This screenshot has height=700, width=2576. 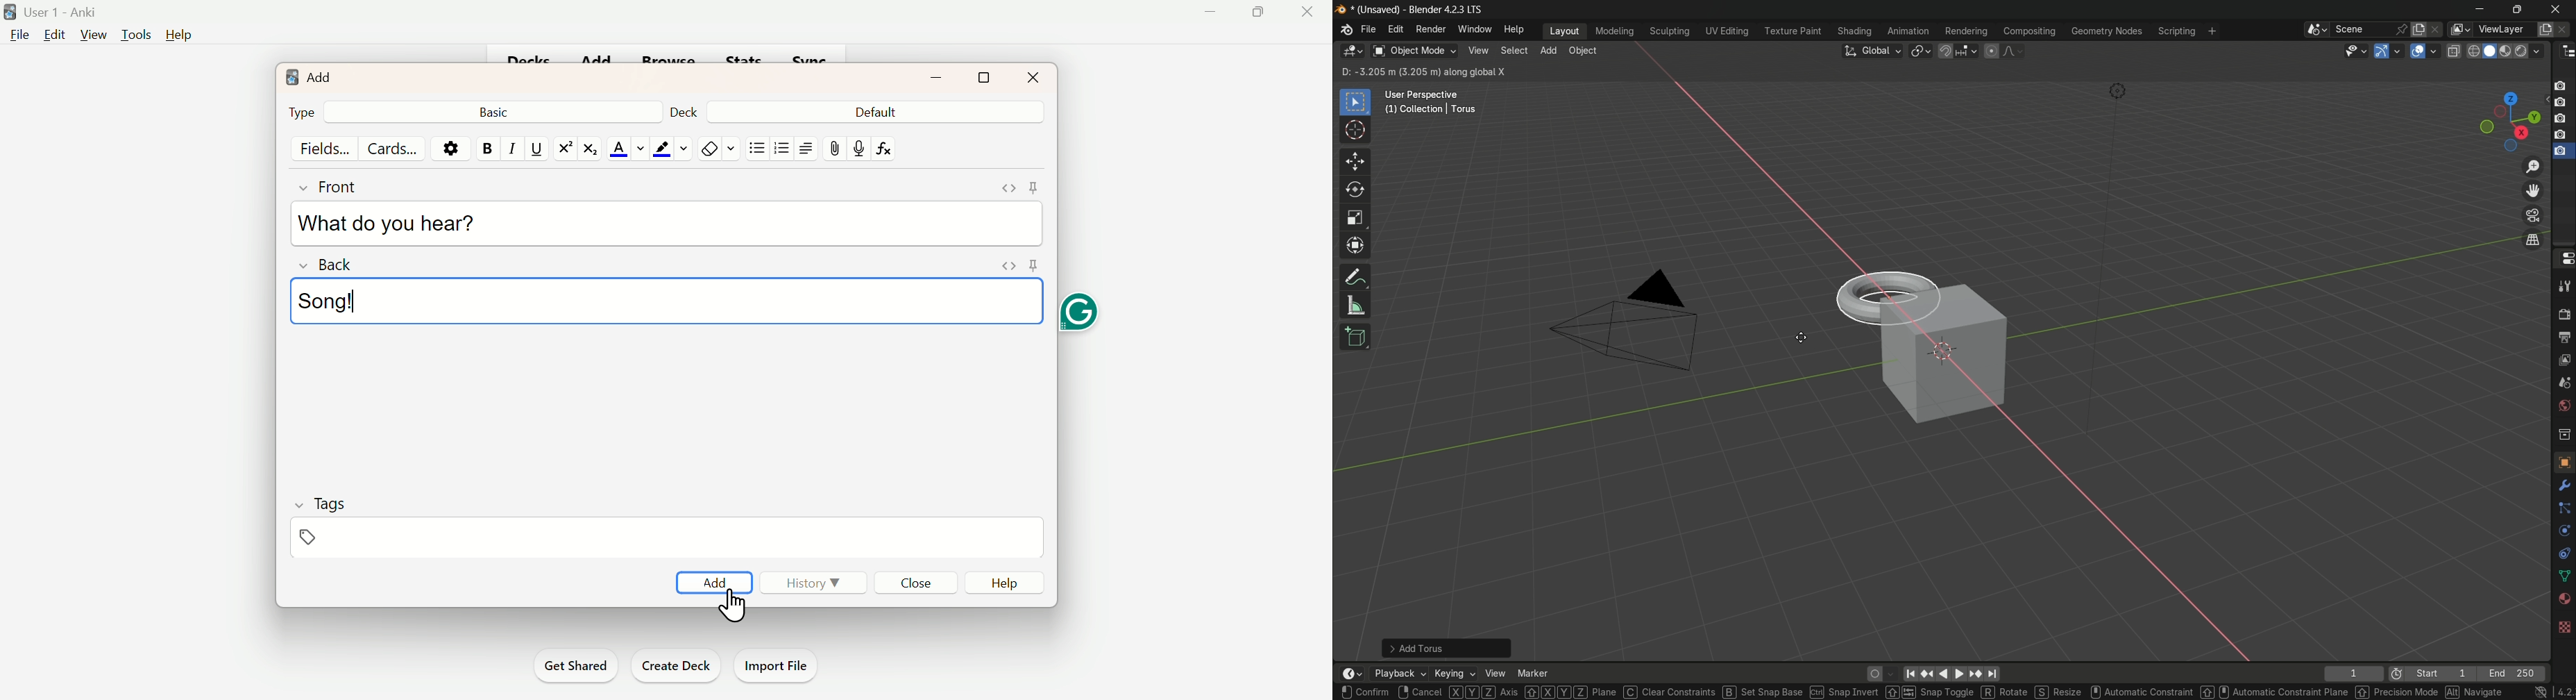 What do you see at coordinates (302, 111) in the screenshot?
I see `Type` at bounding box center [302, 111].